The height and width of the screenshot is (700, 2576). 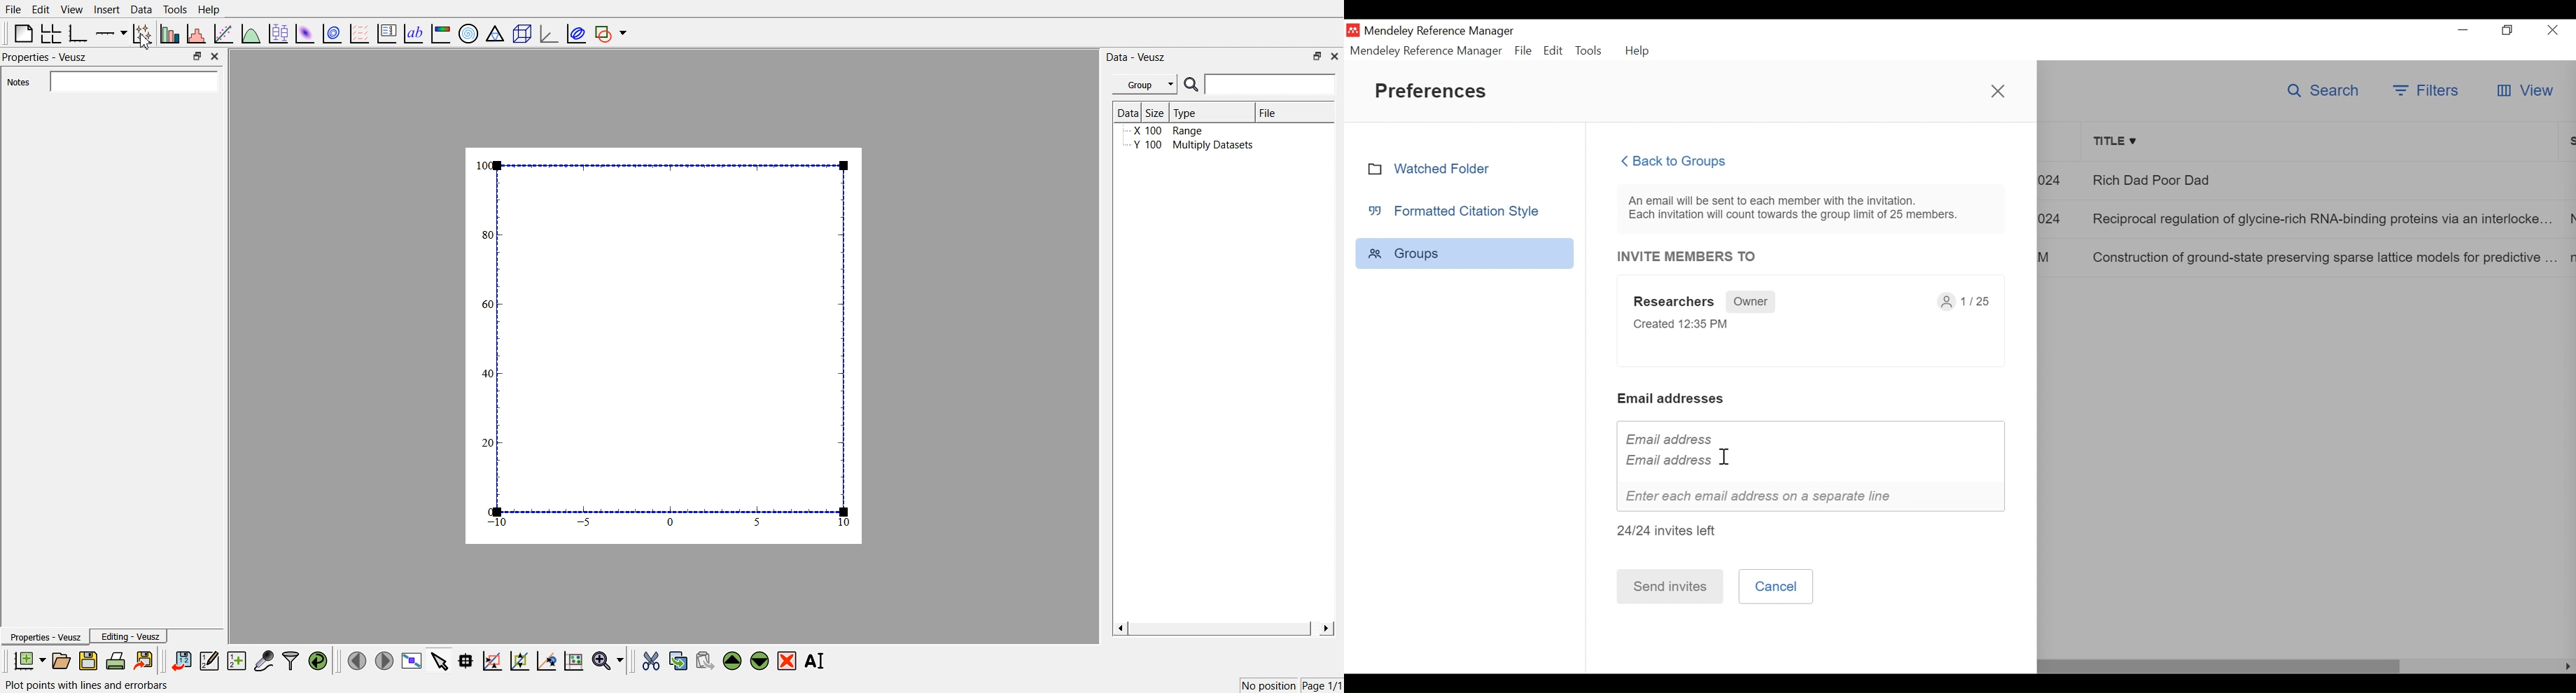 I want to click on move the selected widgets up, so click(x=734, y=662).